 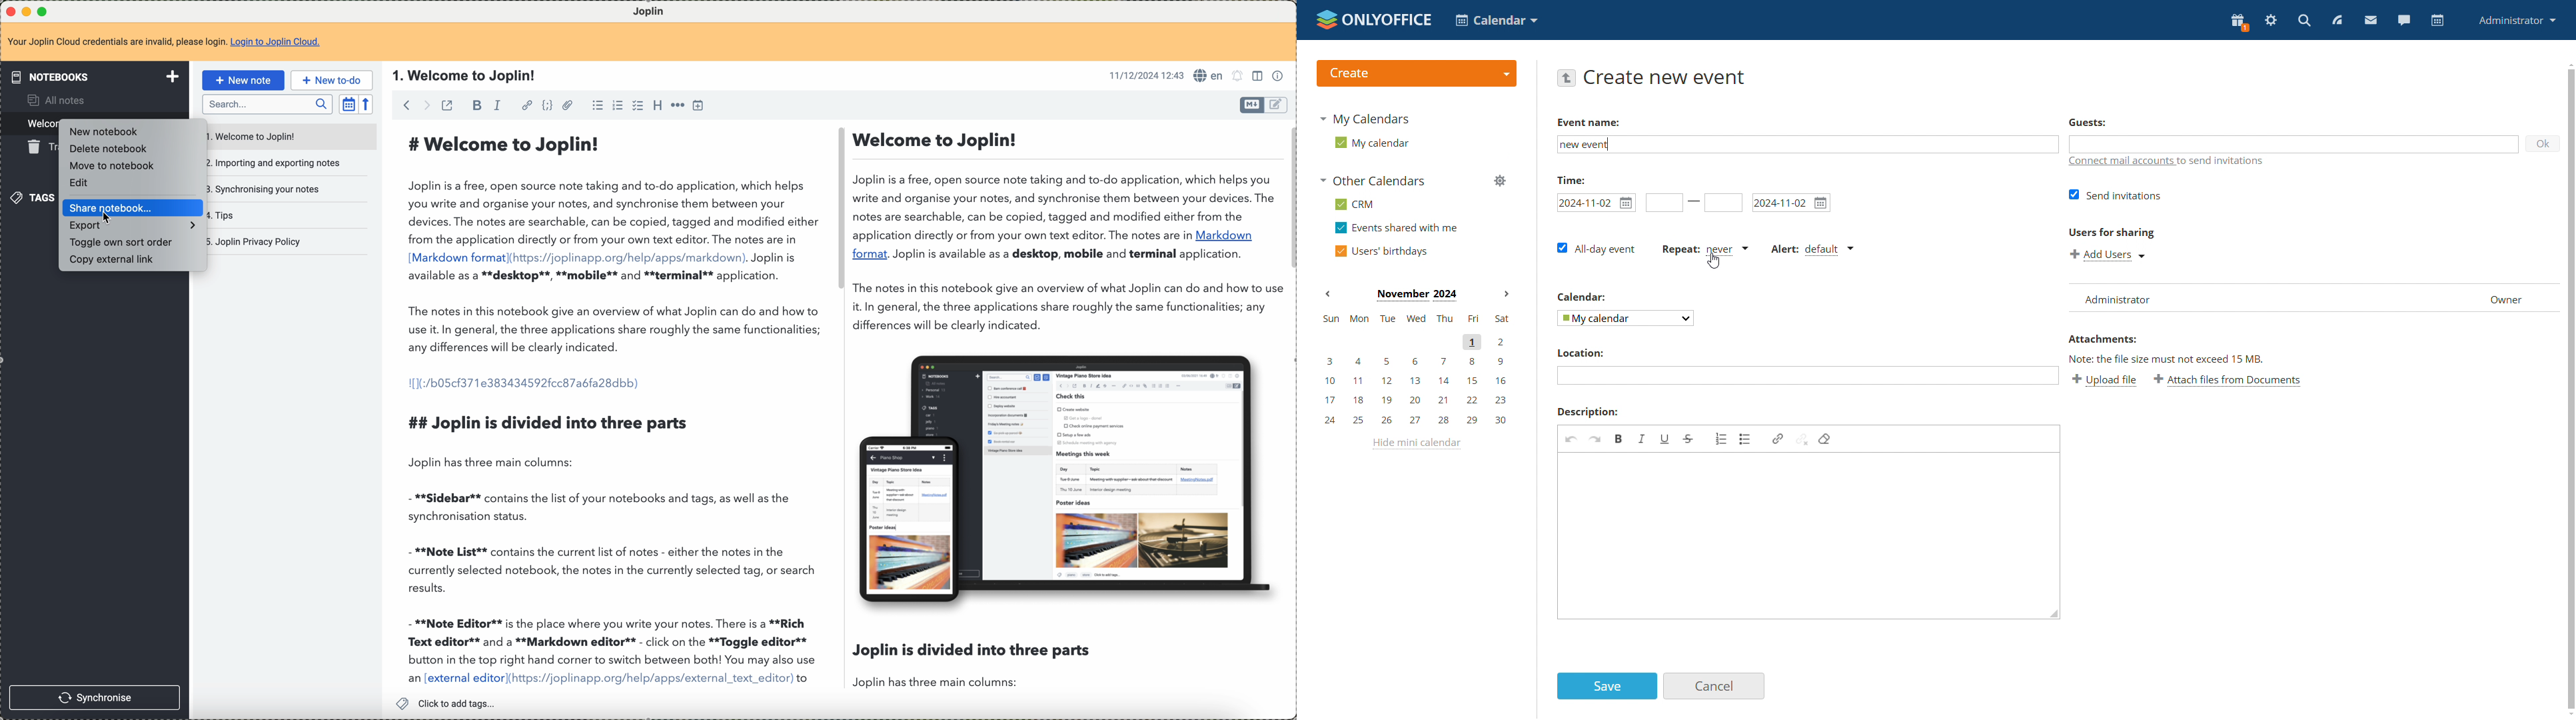 What do you see at coordinates (1791, 202) in the screenshot?
I see `event end date` at bounding box center [1791, 202].